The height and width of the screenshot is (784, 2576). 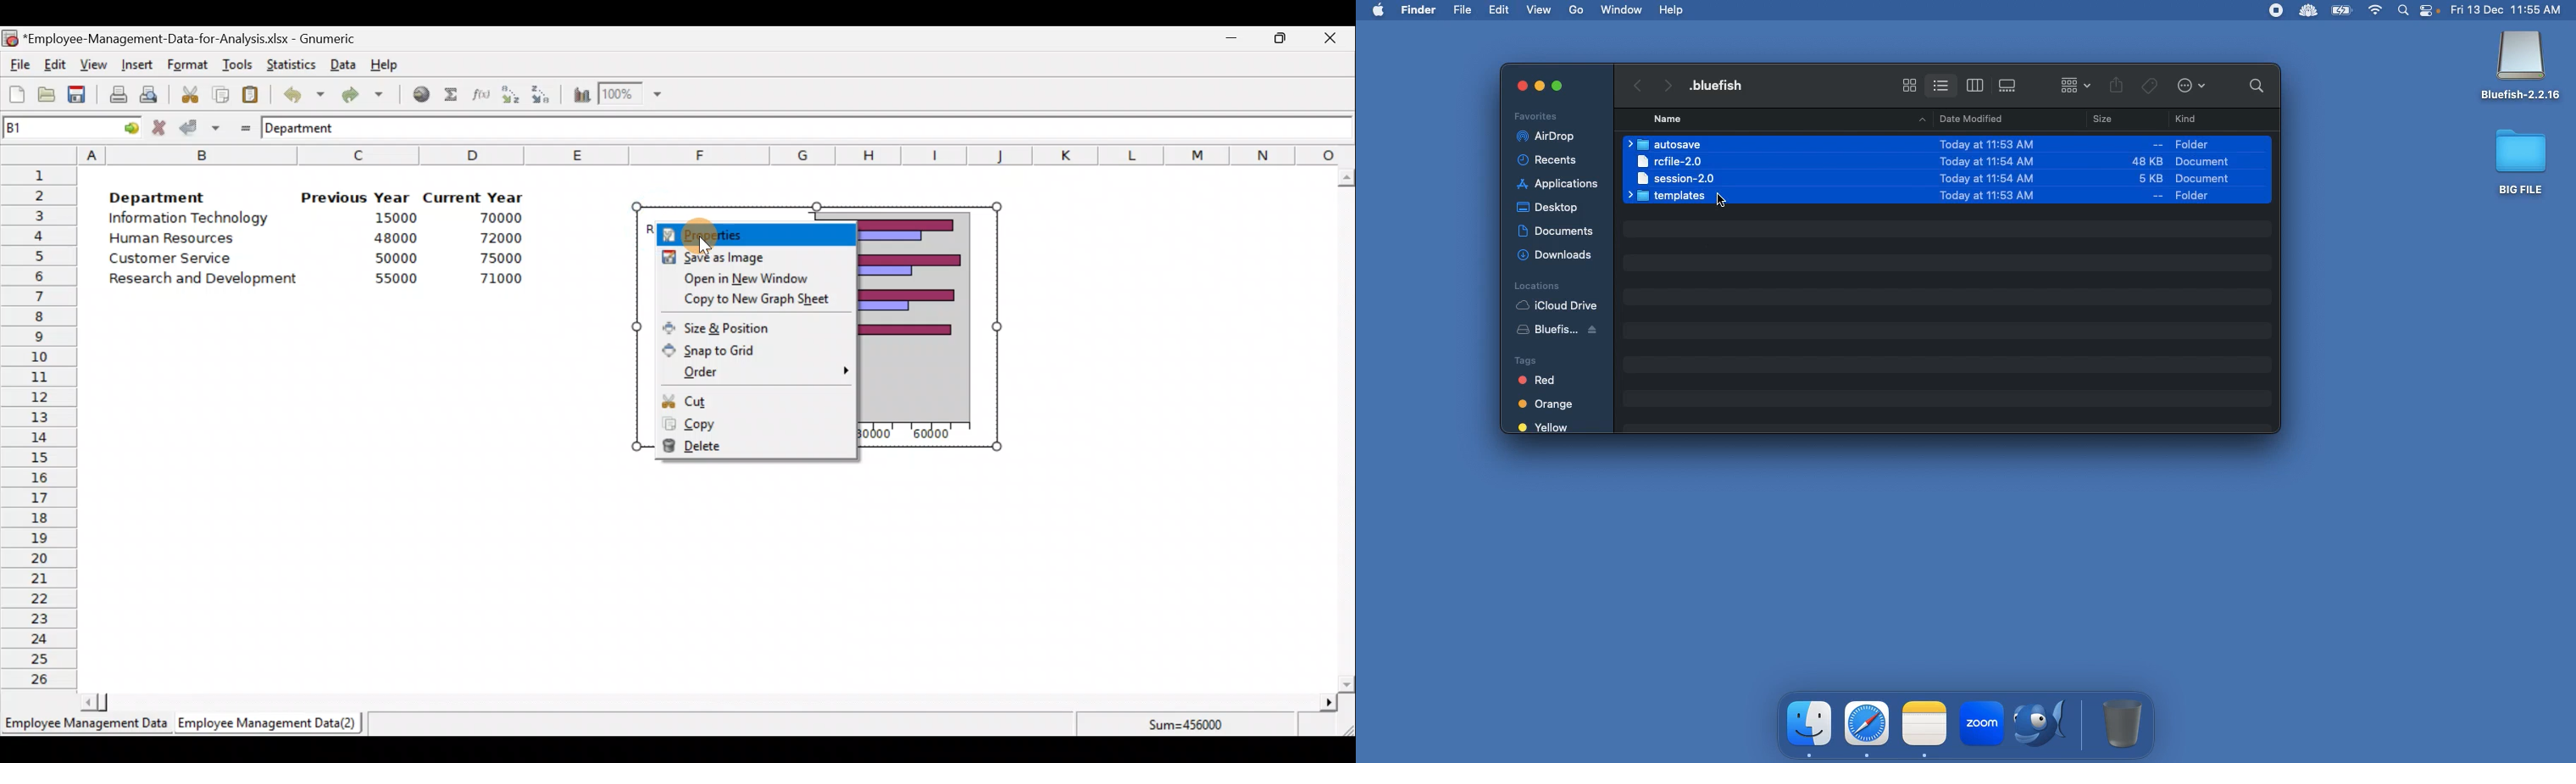 What do you see at coordinates (1811, 724) in the screenshot?
I see `finder` at bounding box center [1811, 724].